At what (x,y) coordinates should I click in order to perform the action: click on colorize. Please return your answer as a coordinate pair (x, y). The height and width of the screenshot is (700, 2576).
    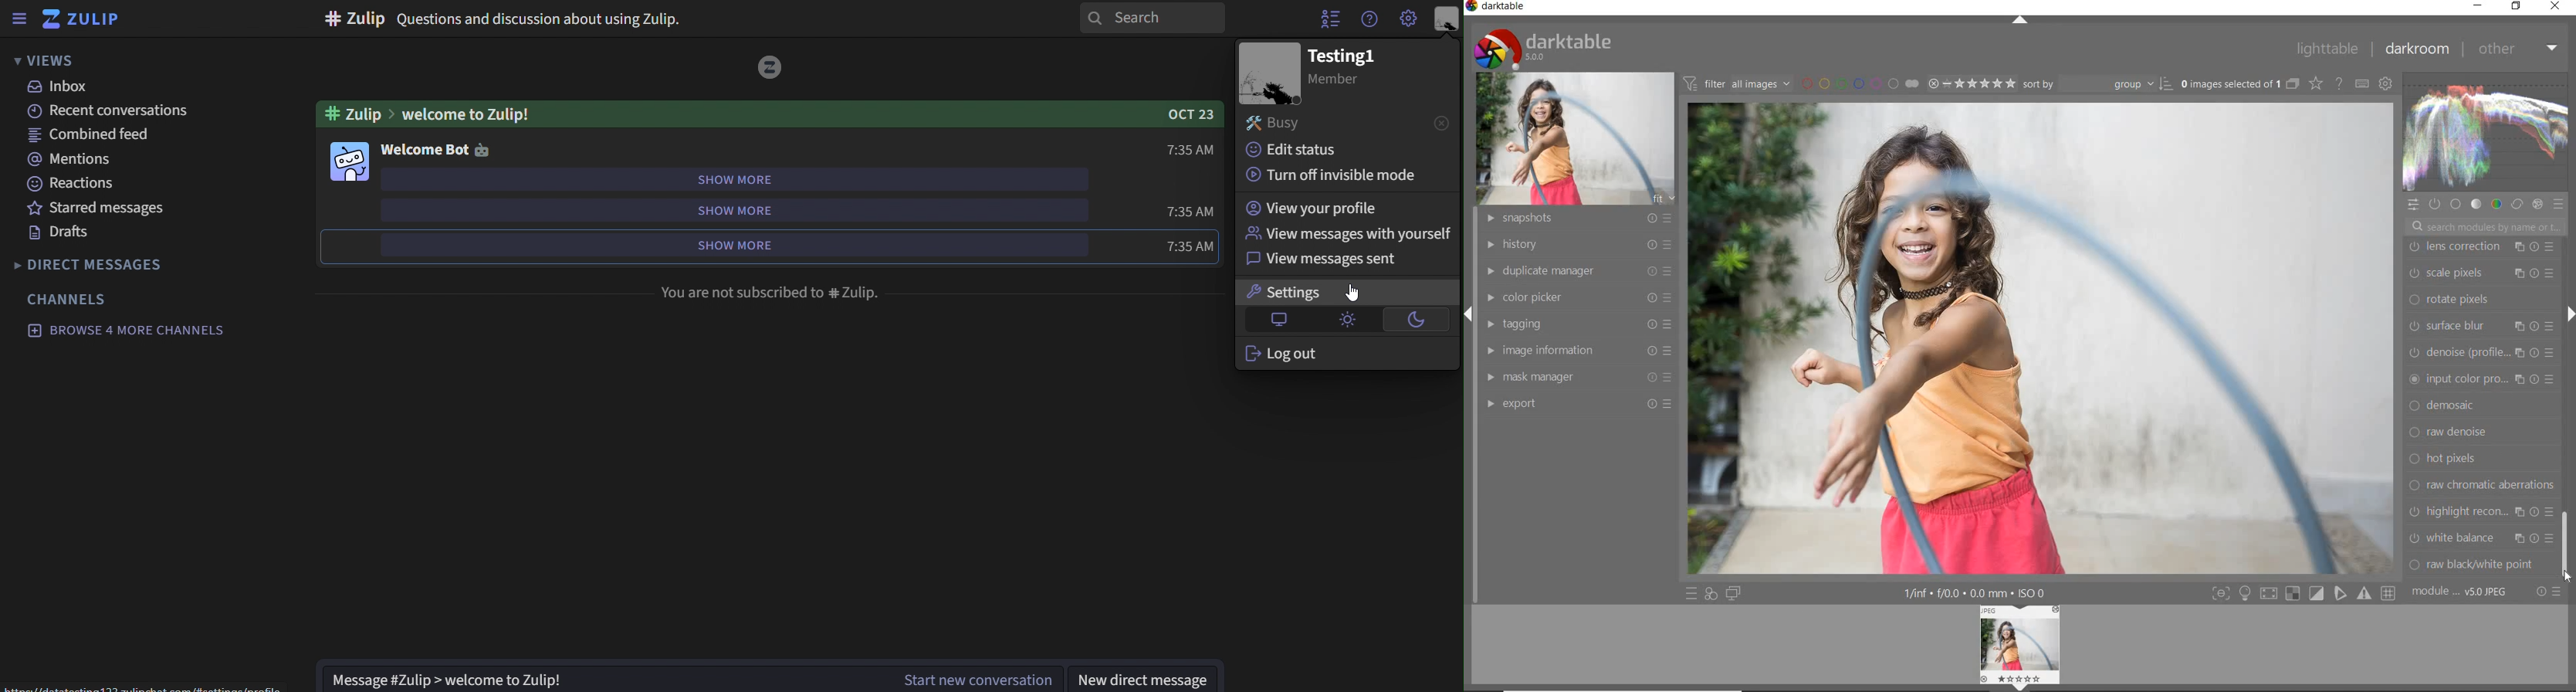
    Looking at the image, I should click on (2483, 543).